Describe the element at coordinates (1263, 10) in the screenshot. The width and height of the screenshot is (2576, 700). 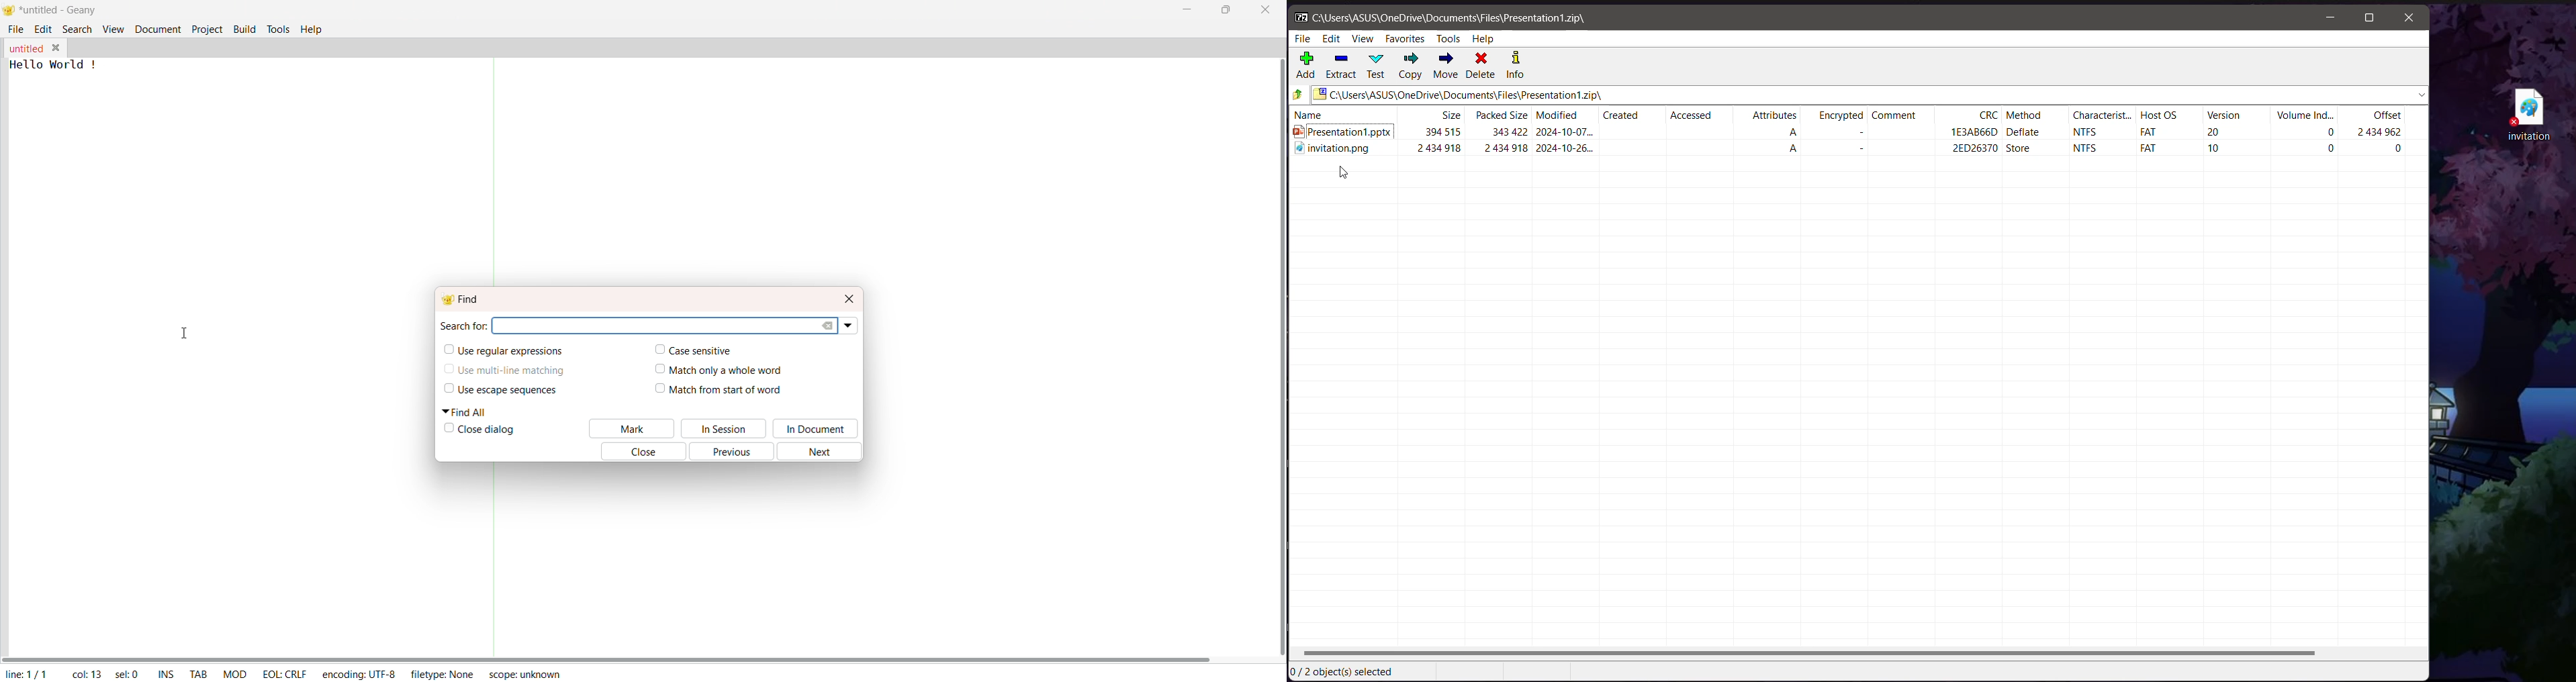
I see `Close` at that location.